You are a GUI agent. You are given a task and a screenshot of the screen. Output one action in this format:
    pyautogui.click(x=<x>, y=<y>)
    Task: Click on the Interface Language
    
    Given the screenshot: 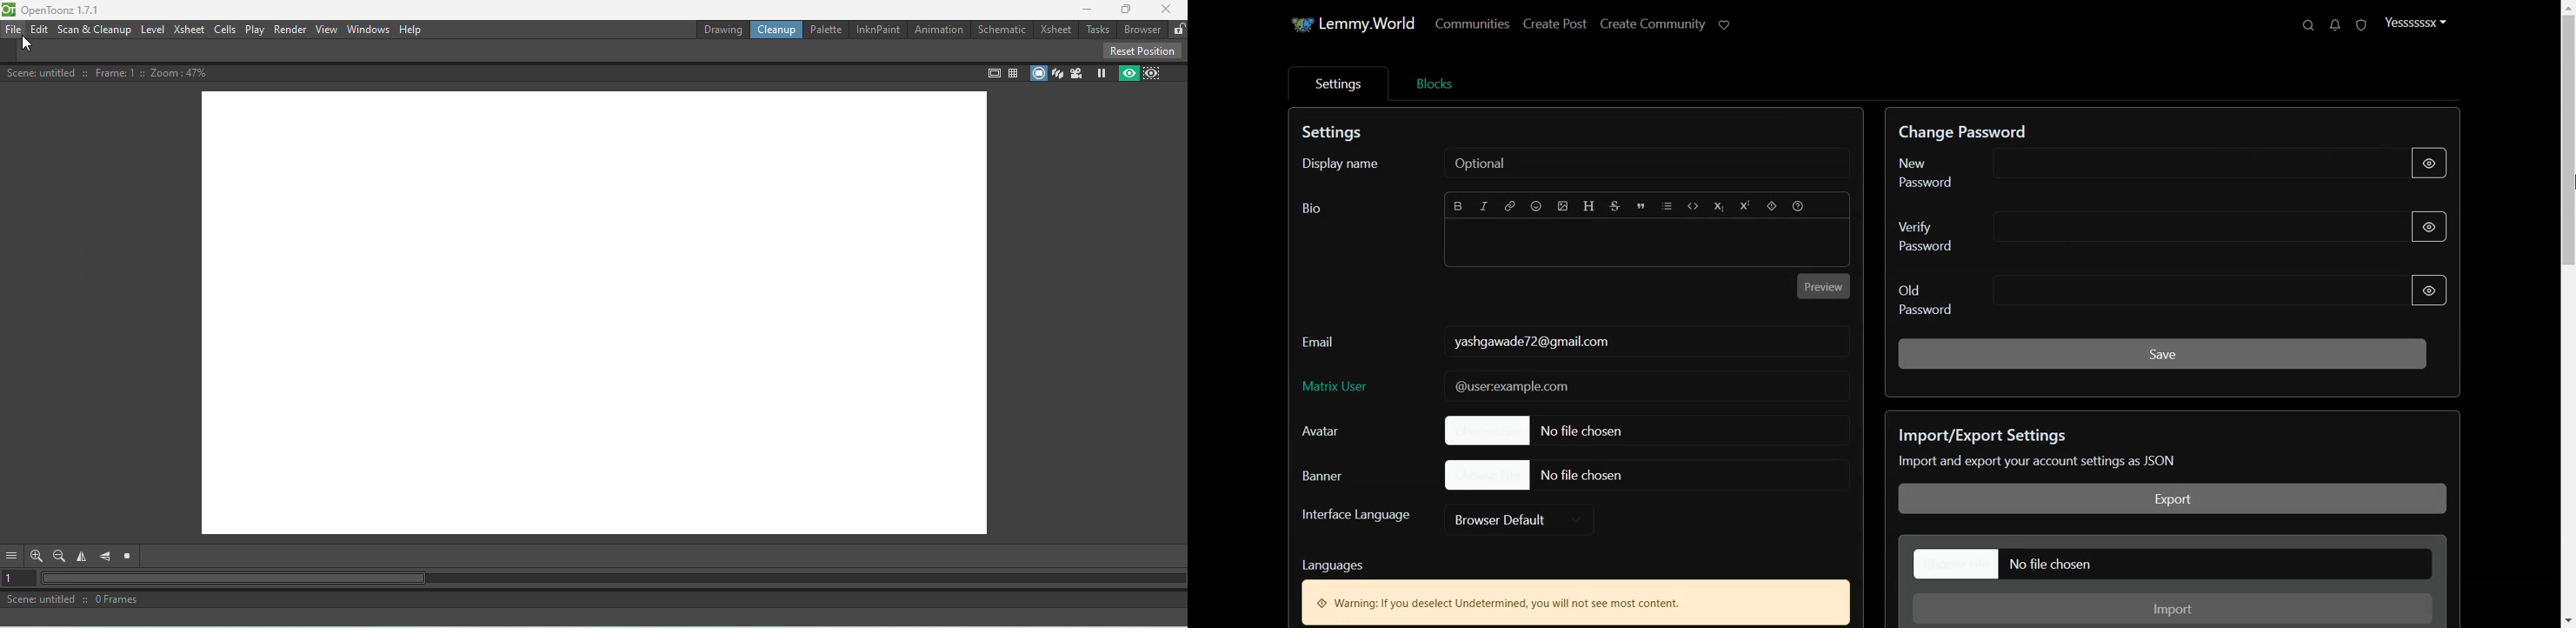 What is the action you would take?
    pyautogui.click(x=1352, y=514)
    